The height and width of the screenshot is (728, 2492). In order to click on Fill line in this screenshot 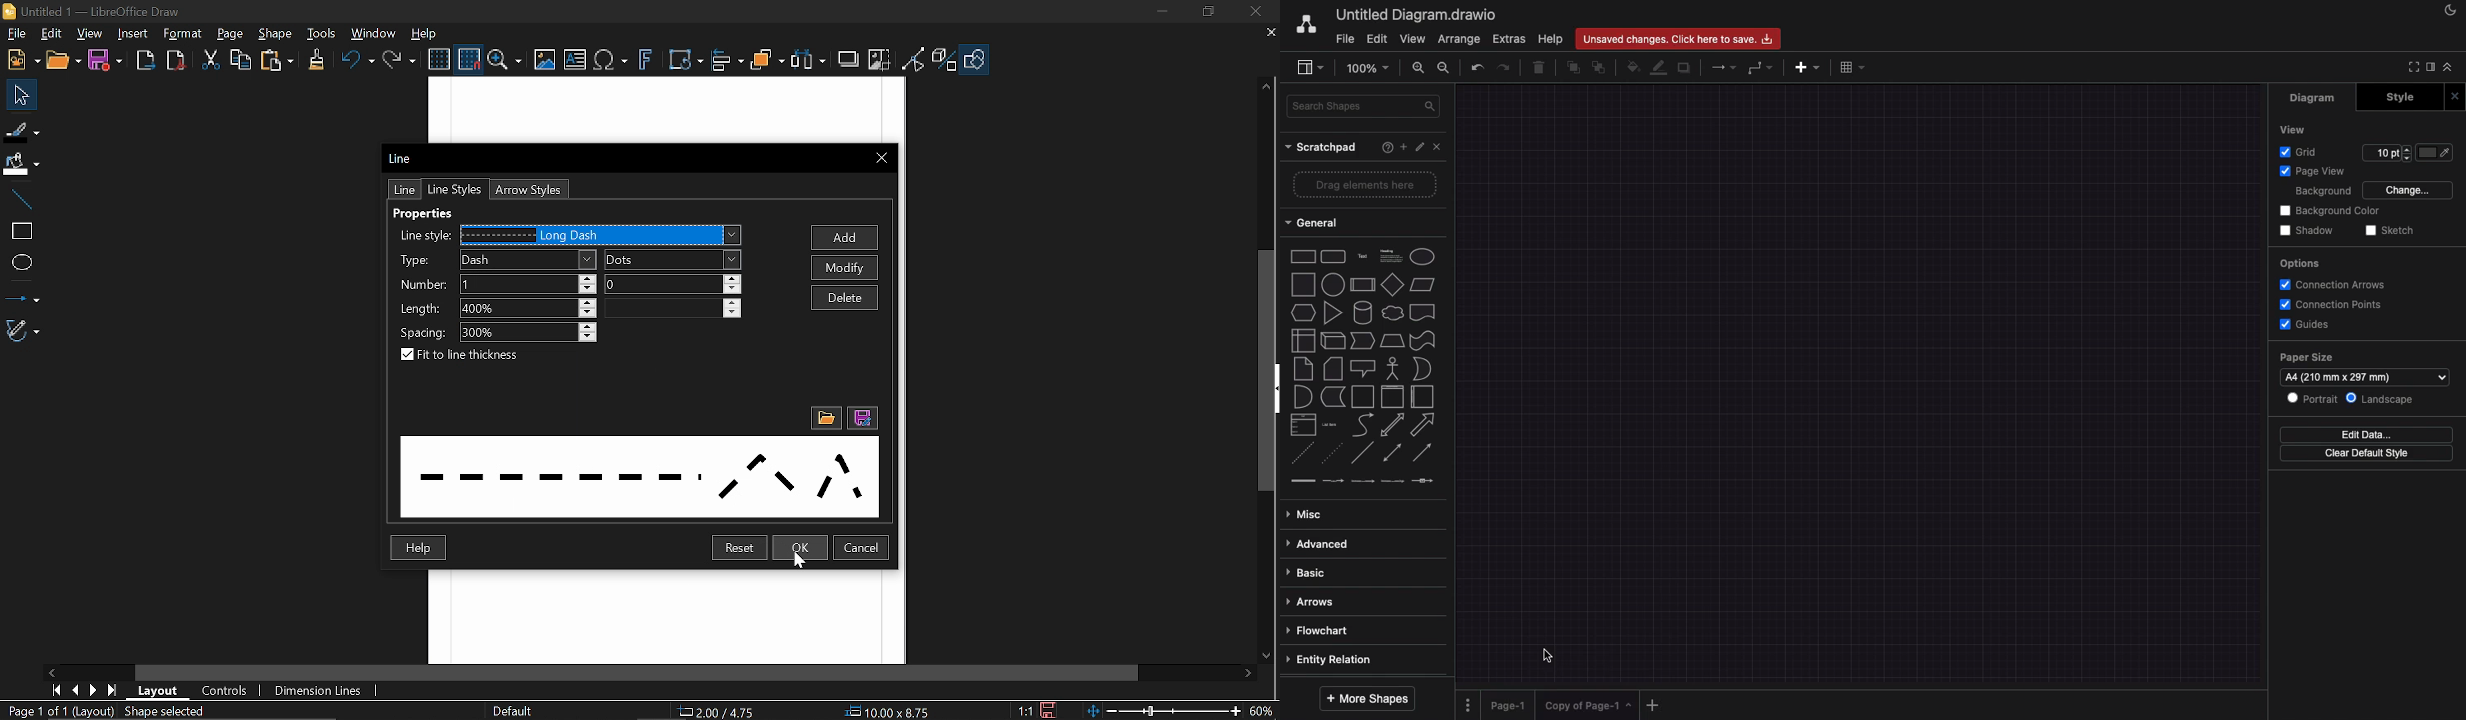, I will do `click(22, 130)`.